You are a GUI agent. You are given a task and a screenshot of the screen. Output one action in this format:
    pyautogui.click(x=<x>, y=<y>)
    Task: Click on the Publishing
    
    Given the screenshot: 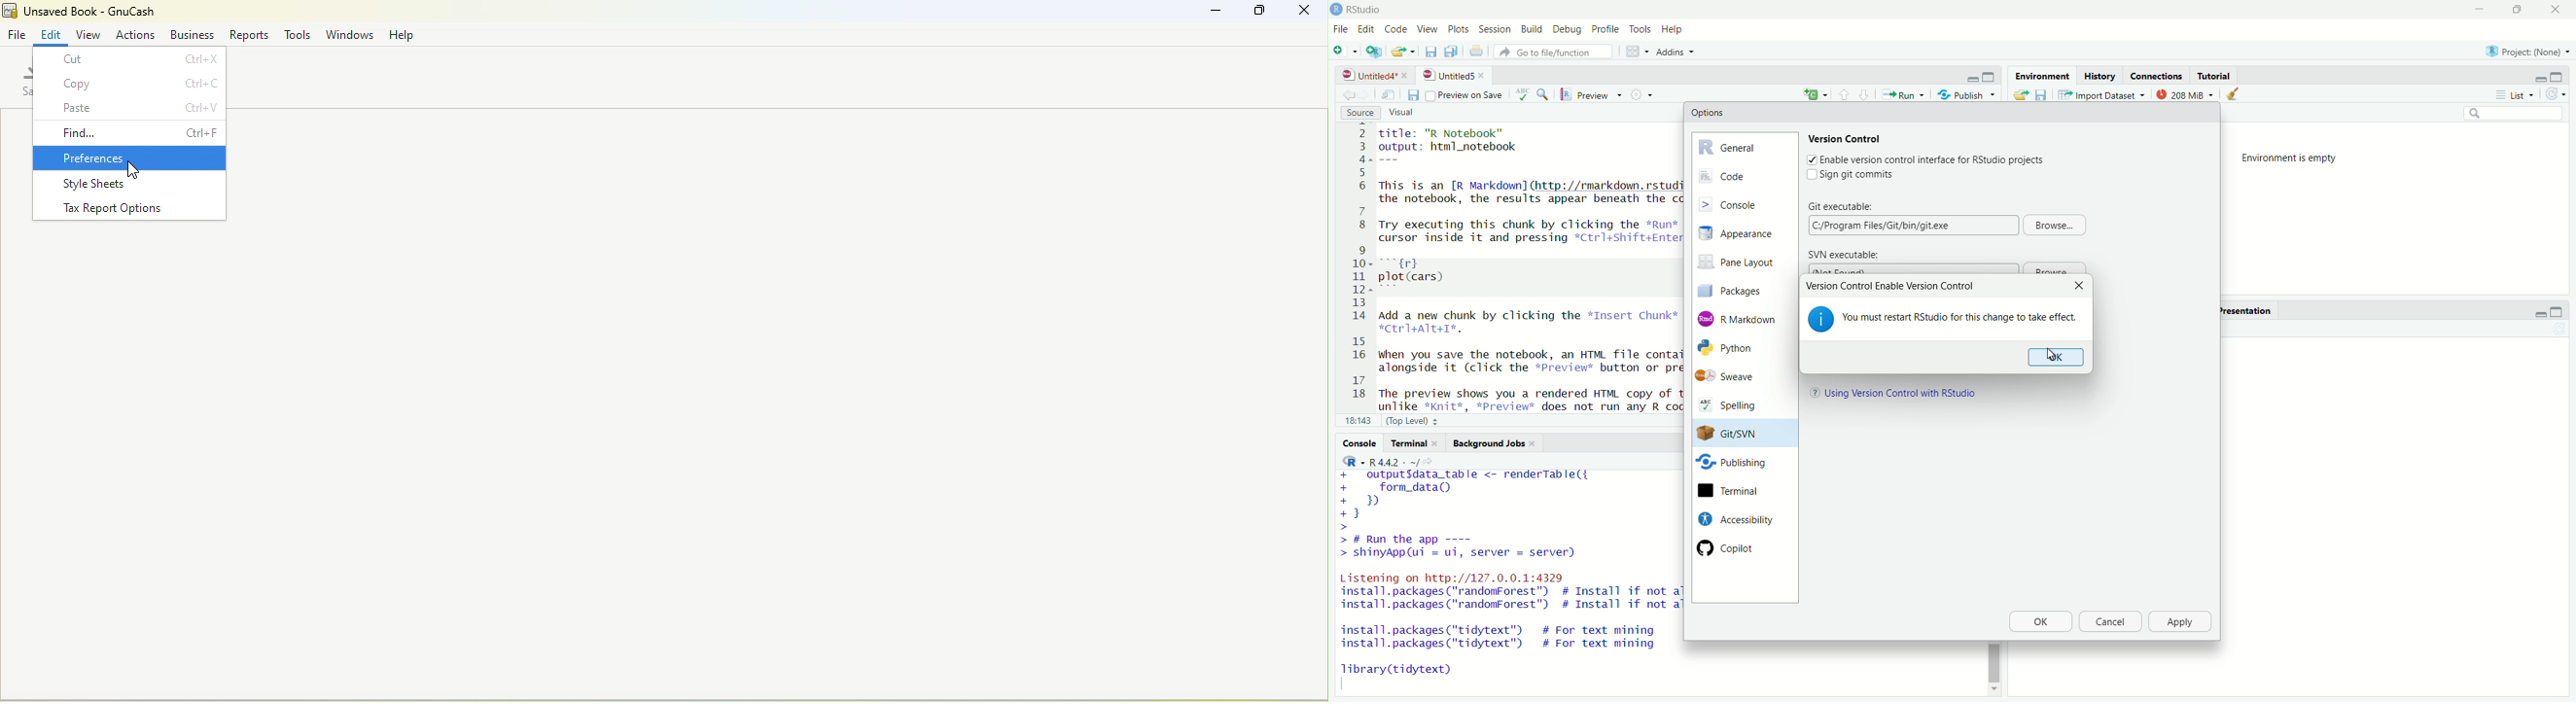 What is the action you would take?
    pyautogui.click(x=1733, y=465)
    